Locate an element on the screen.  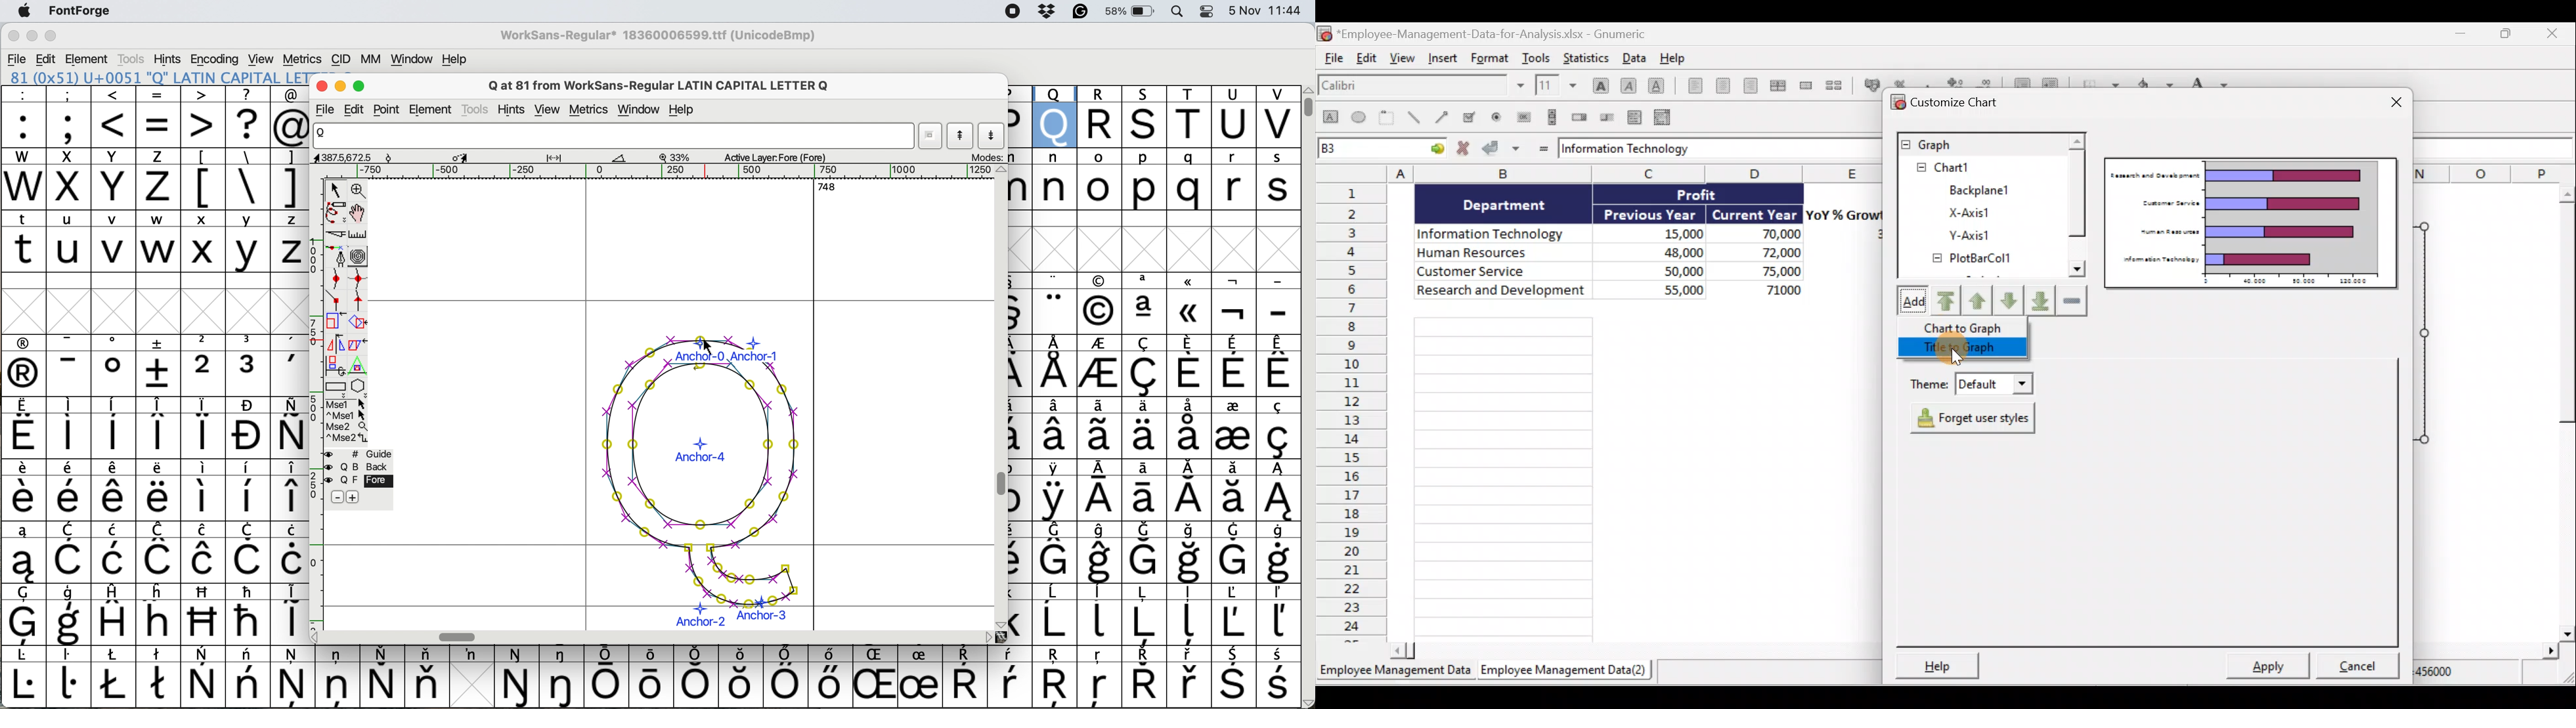
70,000 is located at coordinates (1768, 235).